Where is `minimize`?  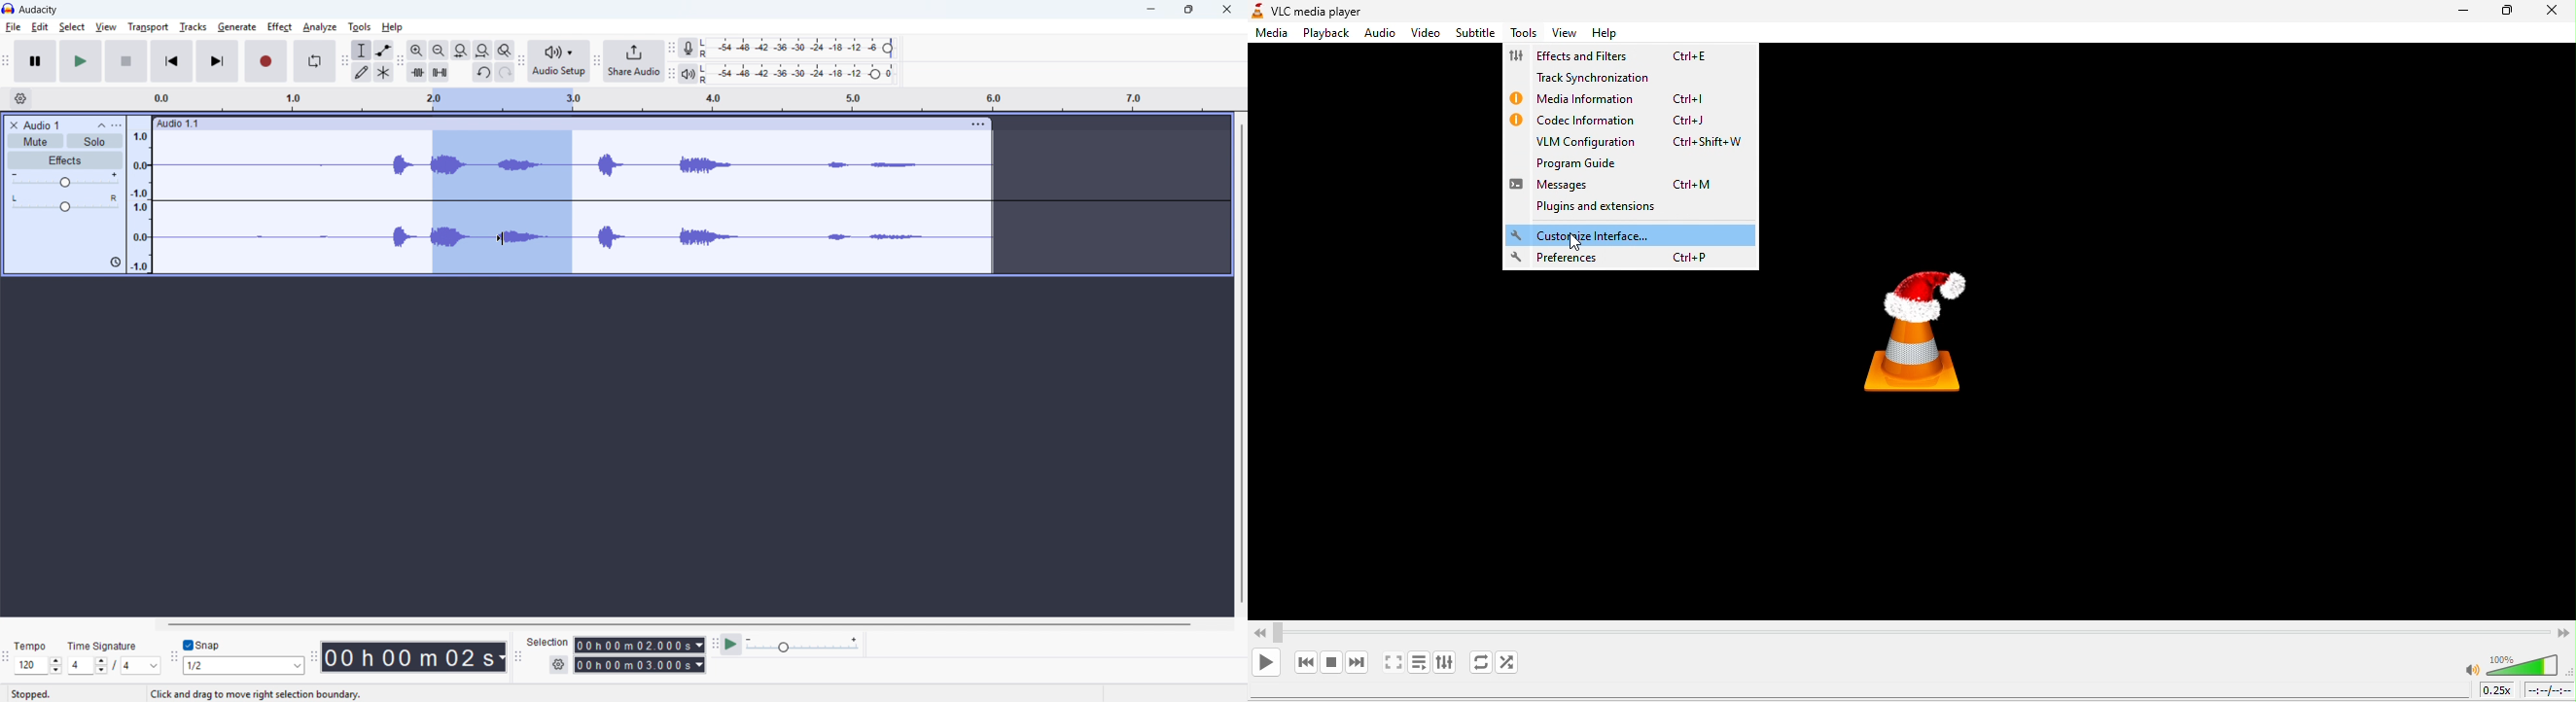
minimize is located at coordinates (2456, 16).